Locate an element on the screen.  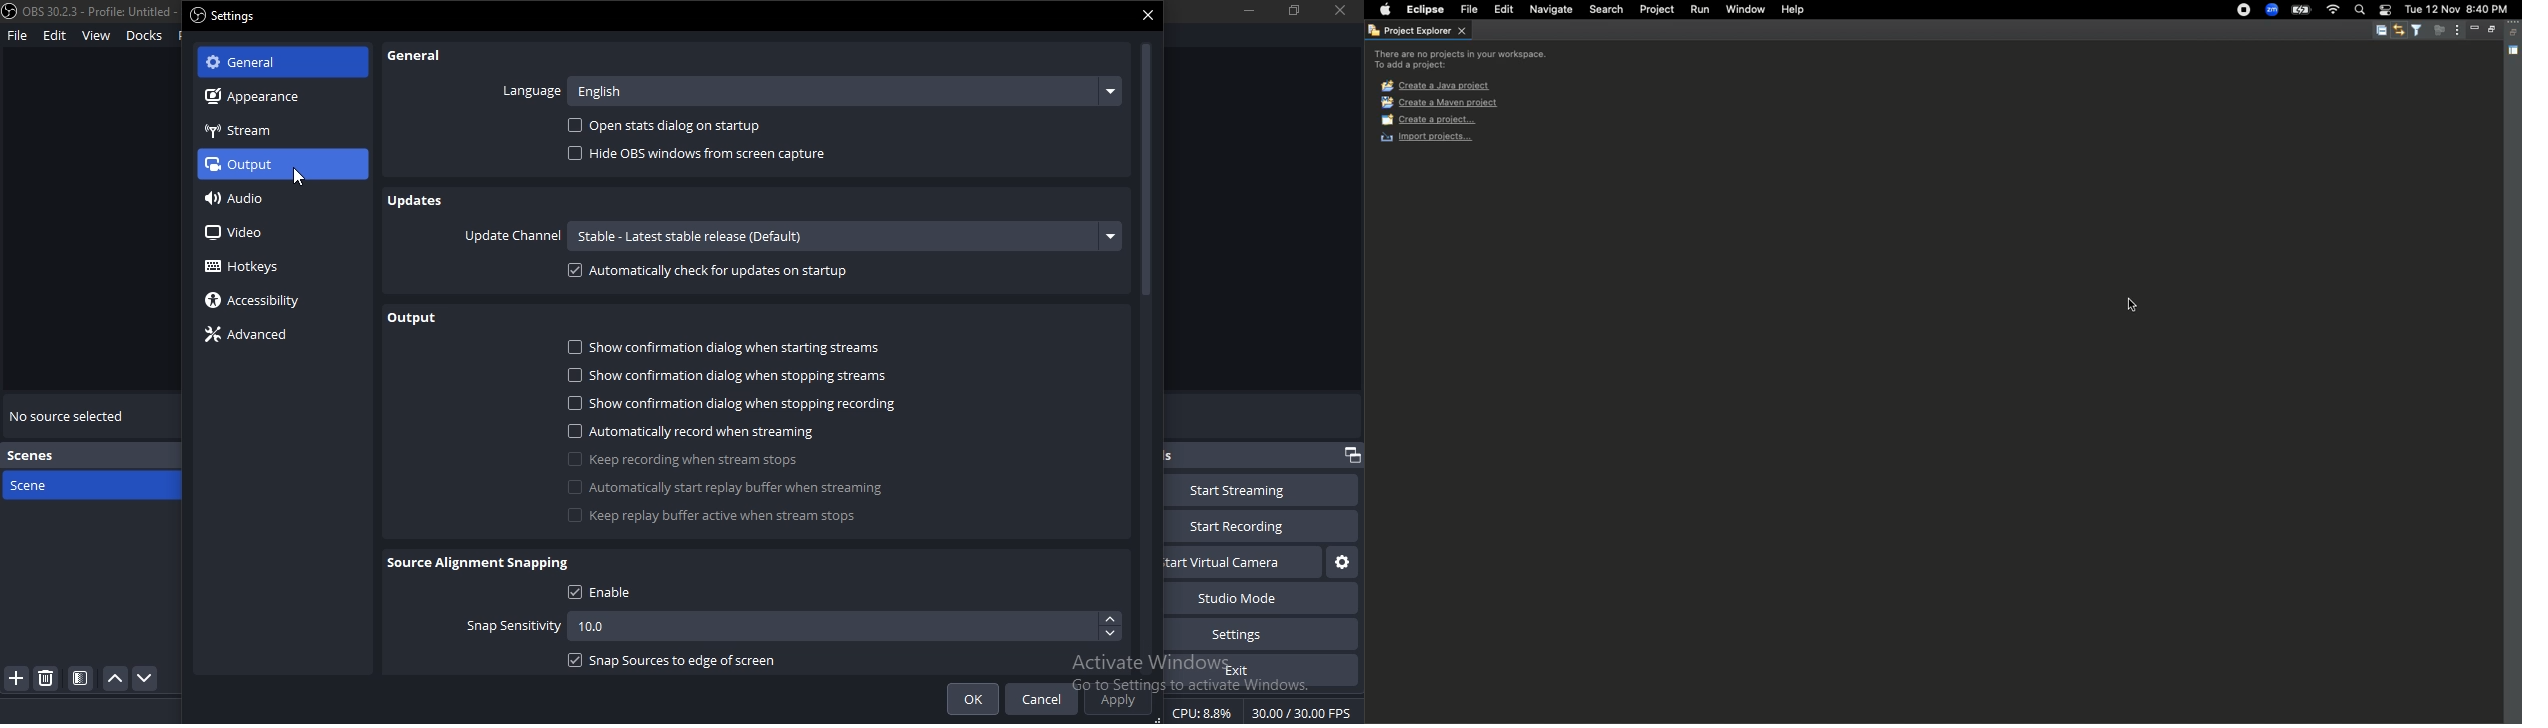
source alignment snapping is located at coordinates (481, 563).